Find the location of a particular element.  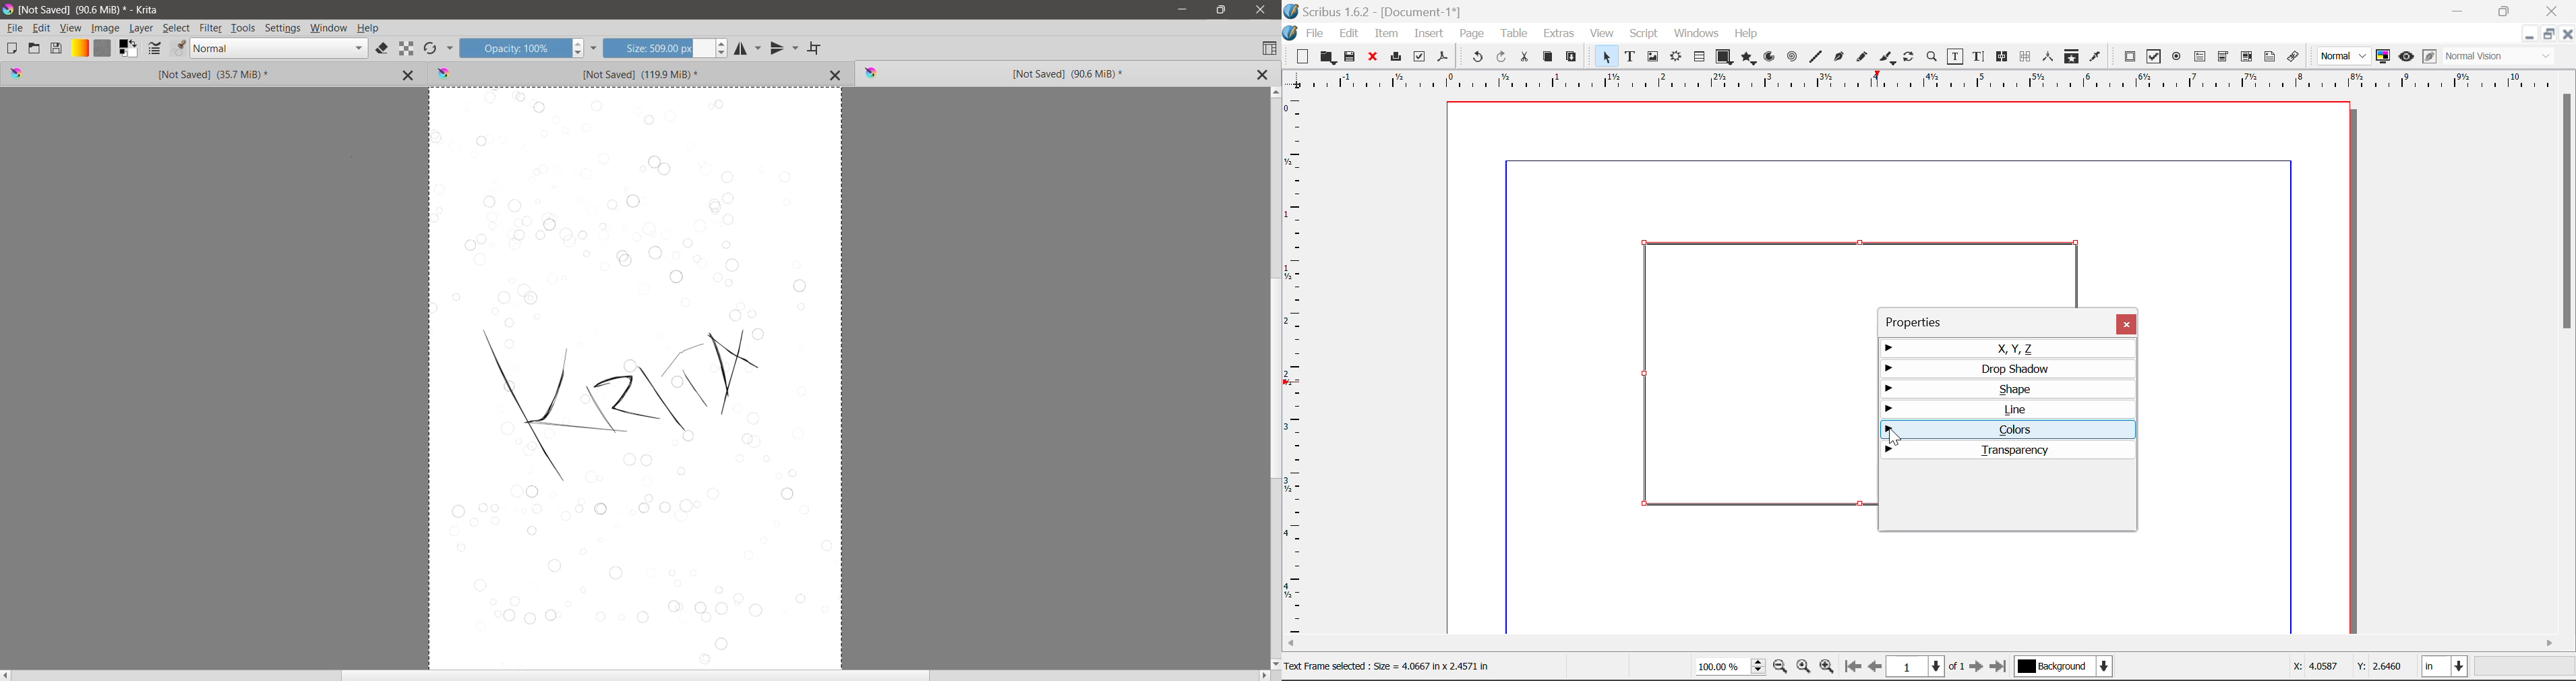

Copy is located at coordinates (1547, 57).